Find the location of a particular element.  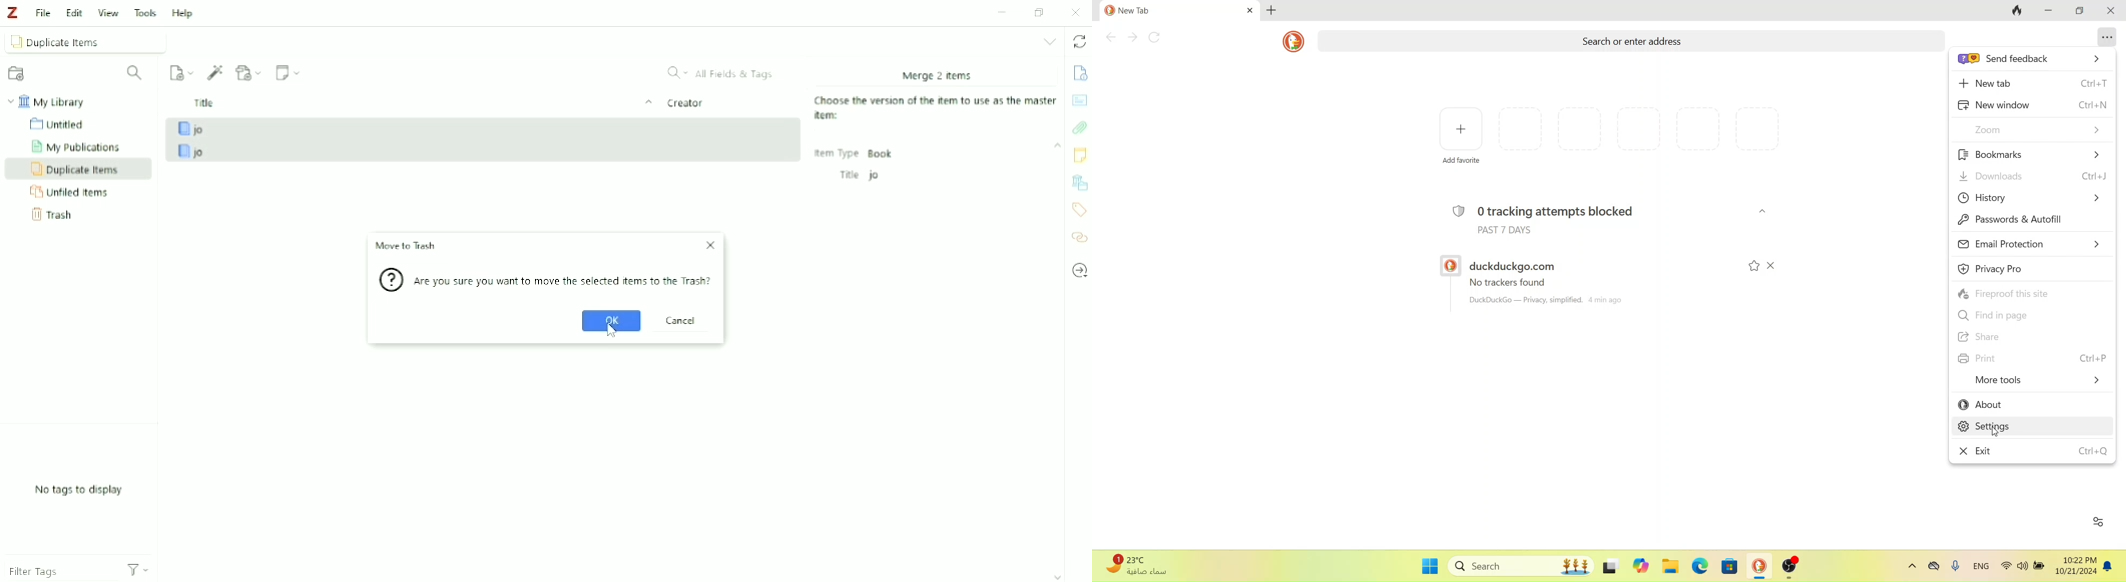

Edit is located at coordinates (74, 12).